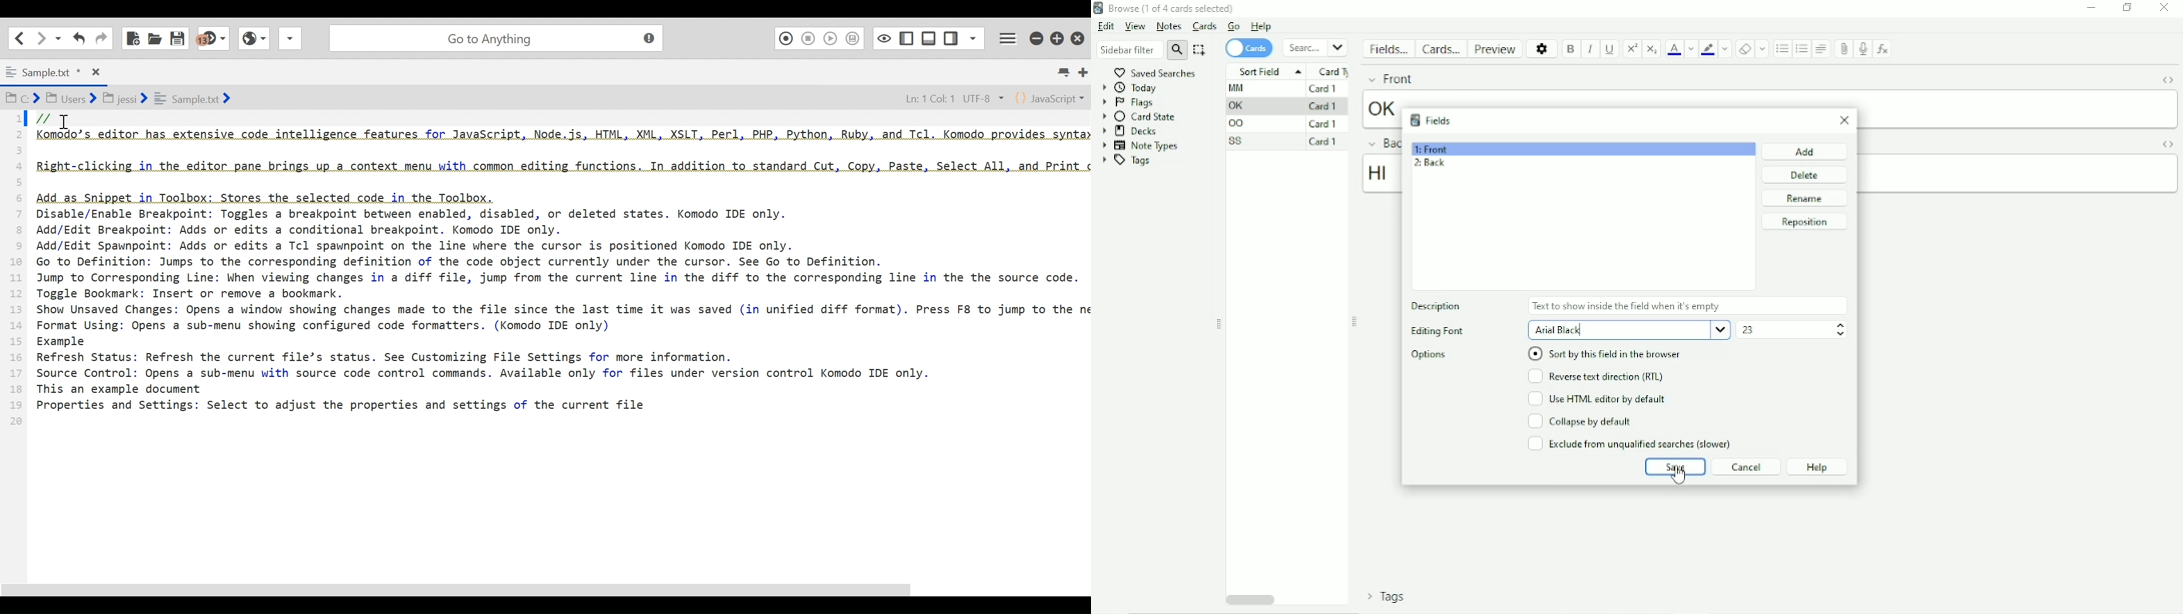 The width and height of the screenshot is (2184, 616). I want to click on Reposition, so click(1804, 222).